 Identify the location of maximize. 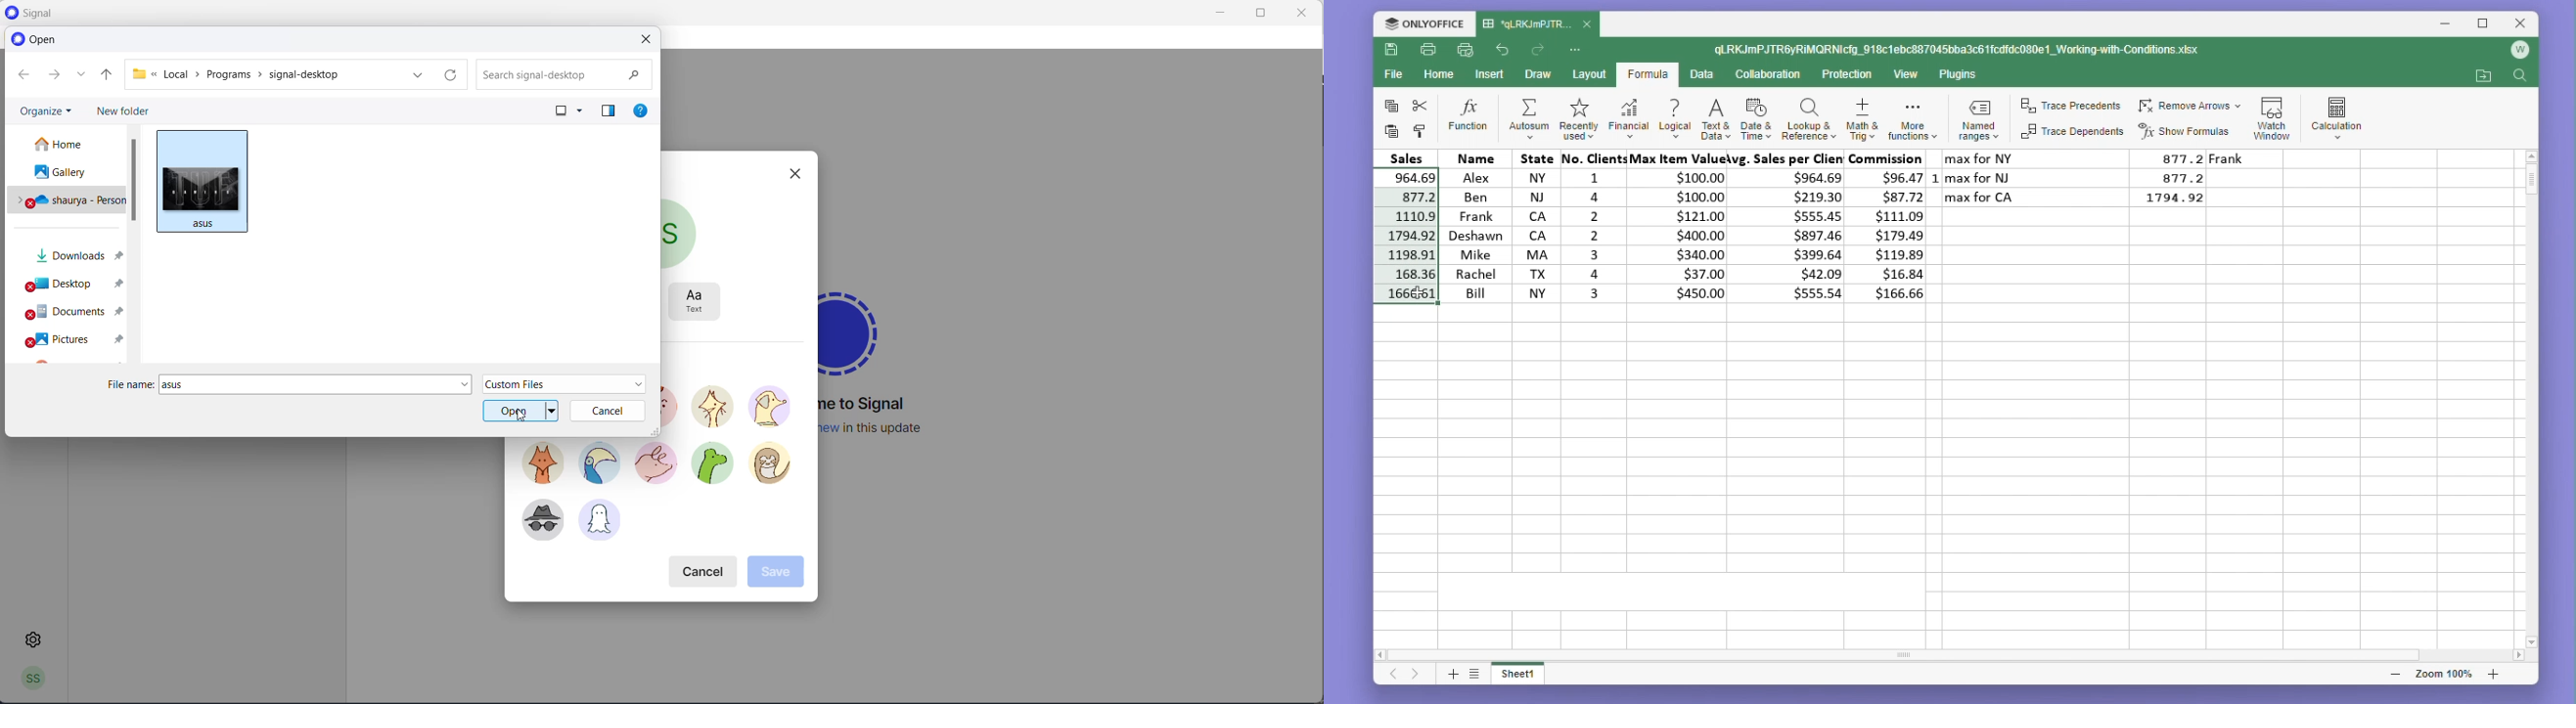
(1257, 13).